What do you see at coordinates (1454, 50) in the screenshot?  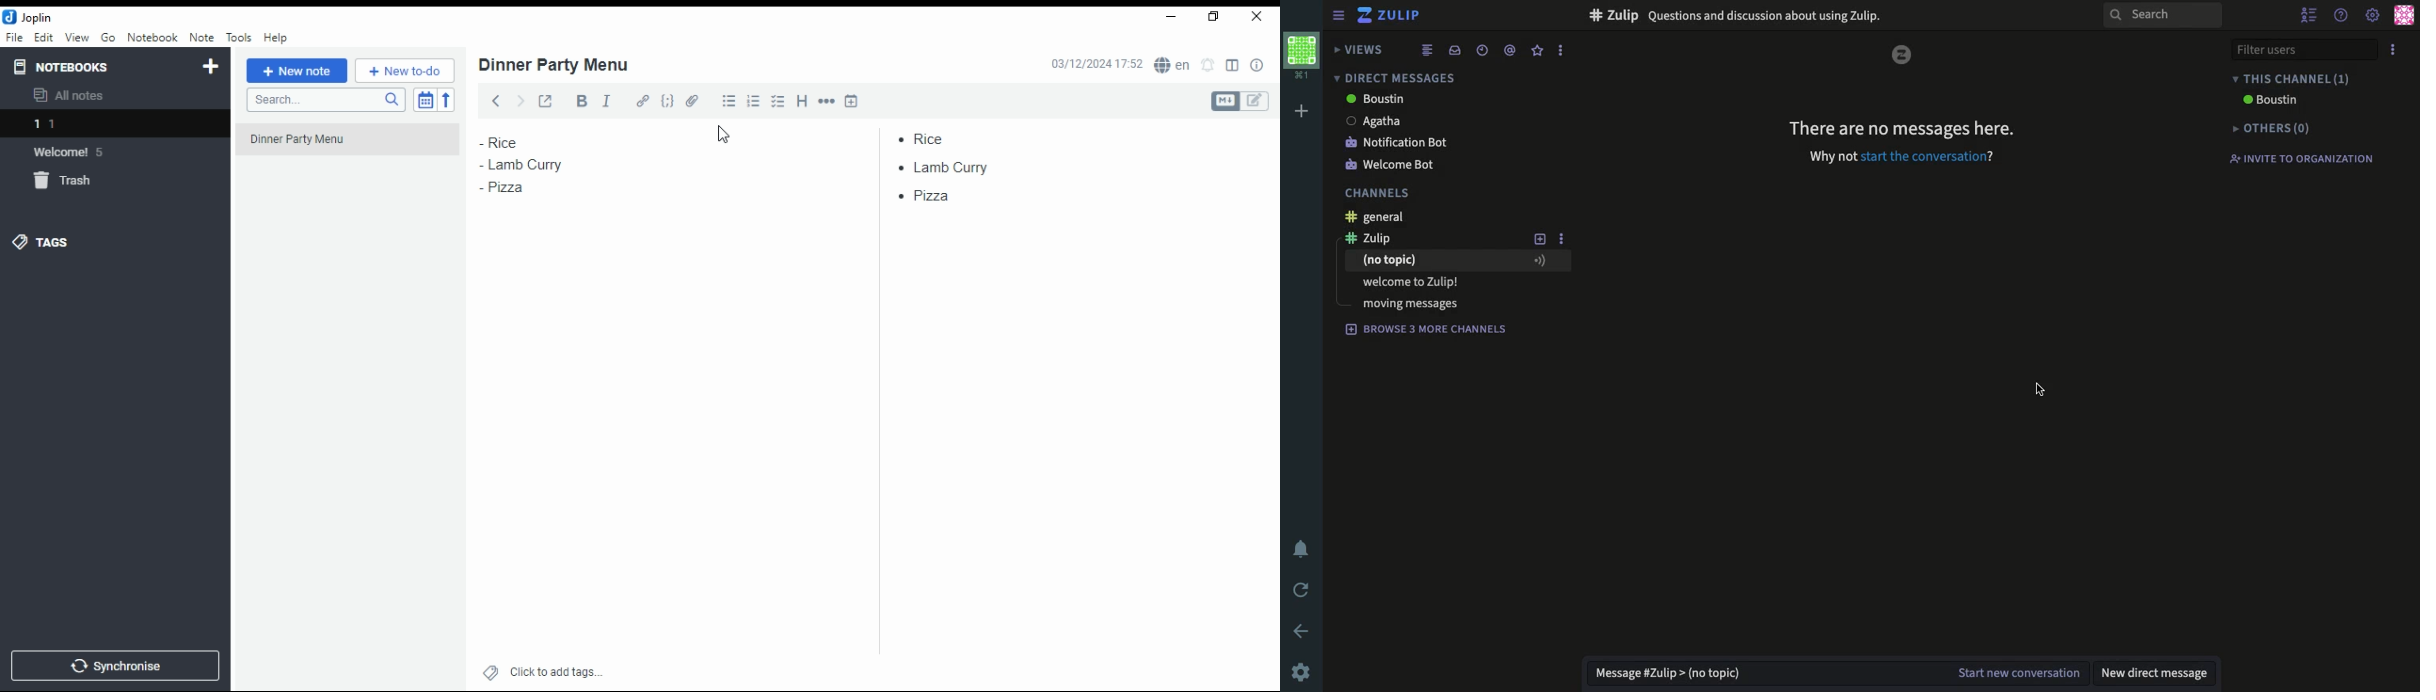 I see `inbox` at bounding box center [1454, 50].